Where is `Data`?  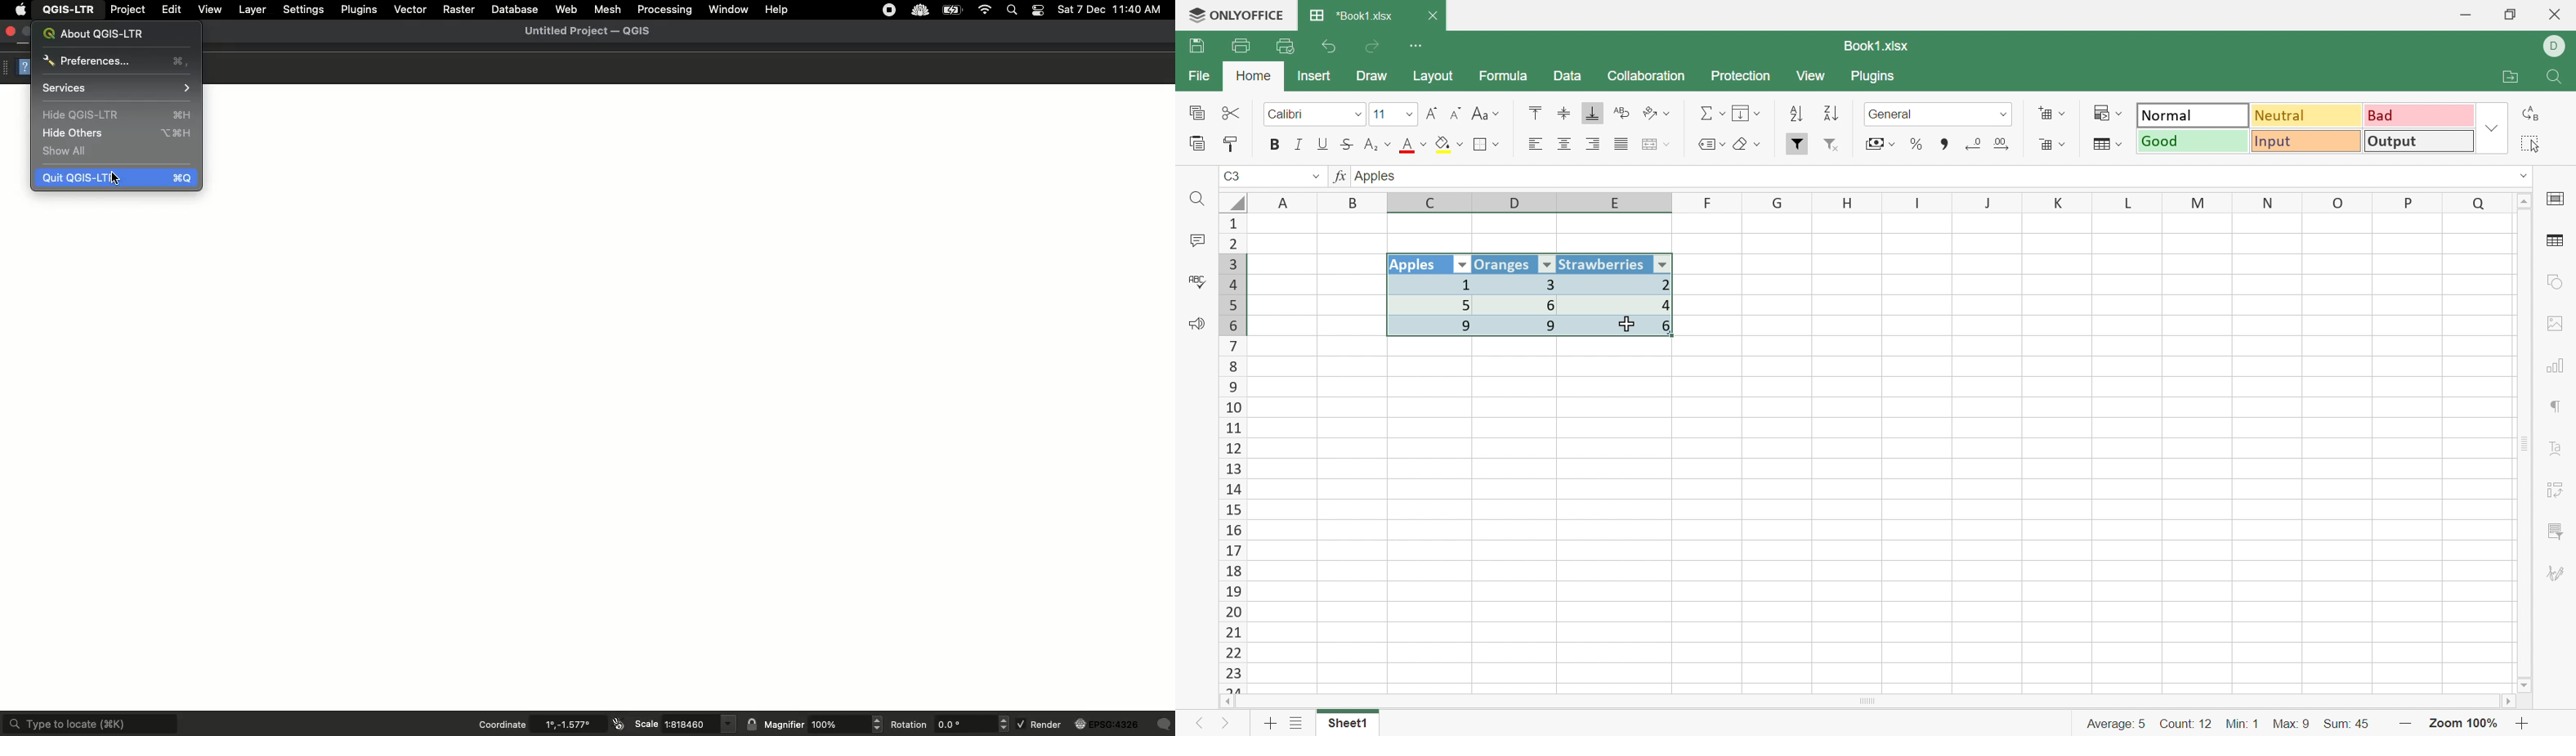
Data is located at coordinates (1568, 77).